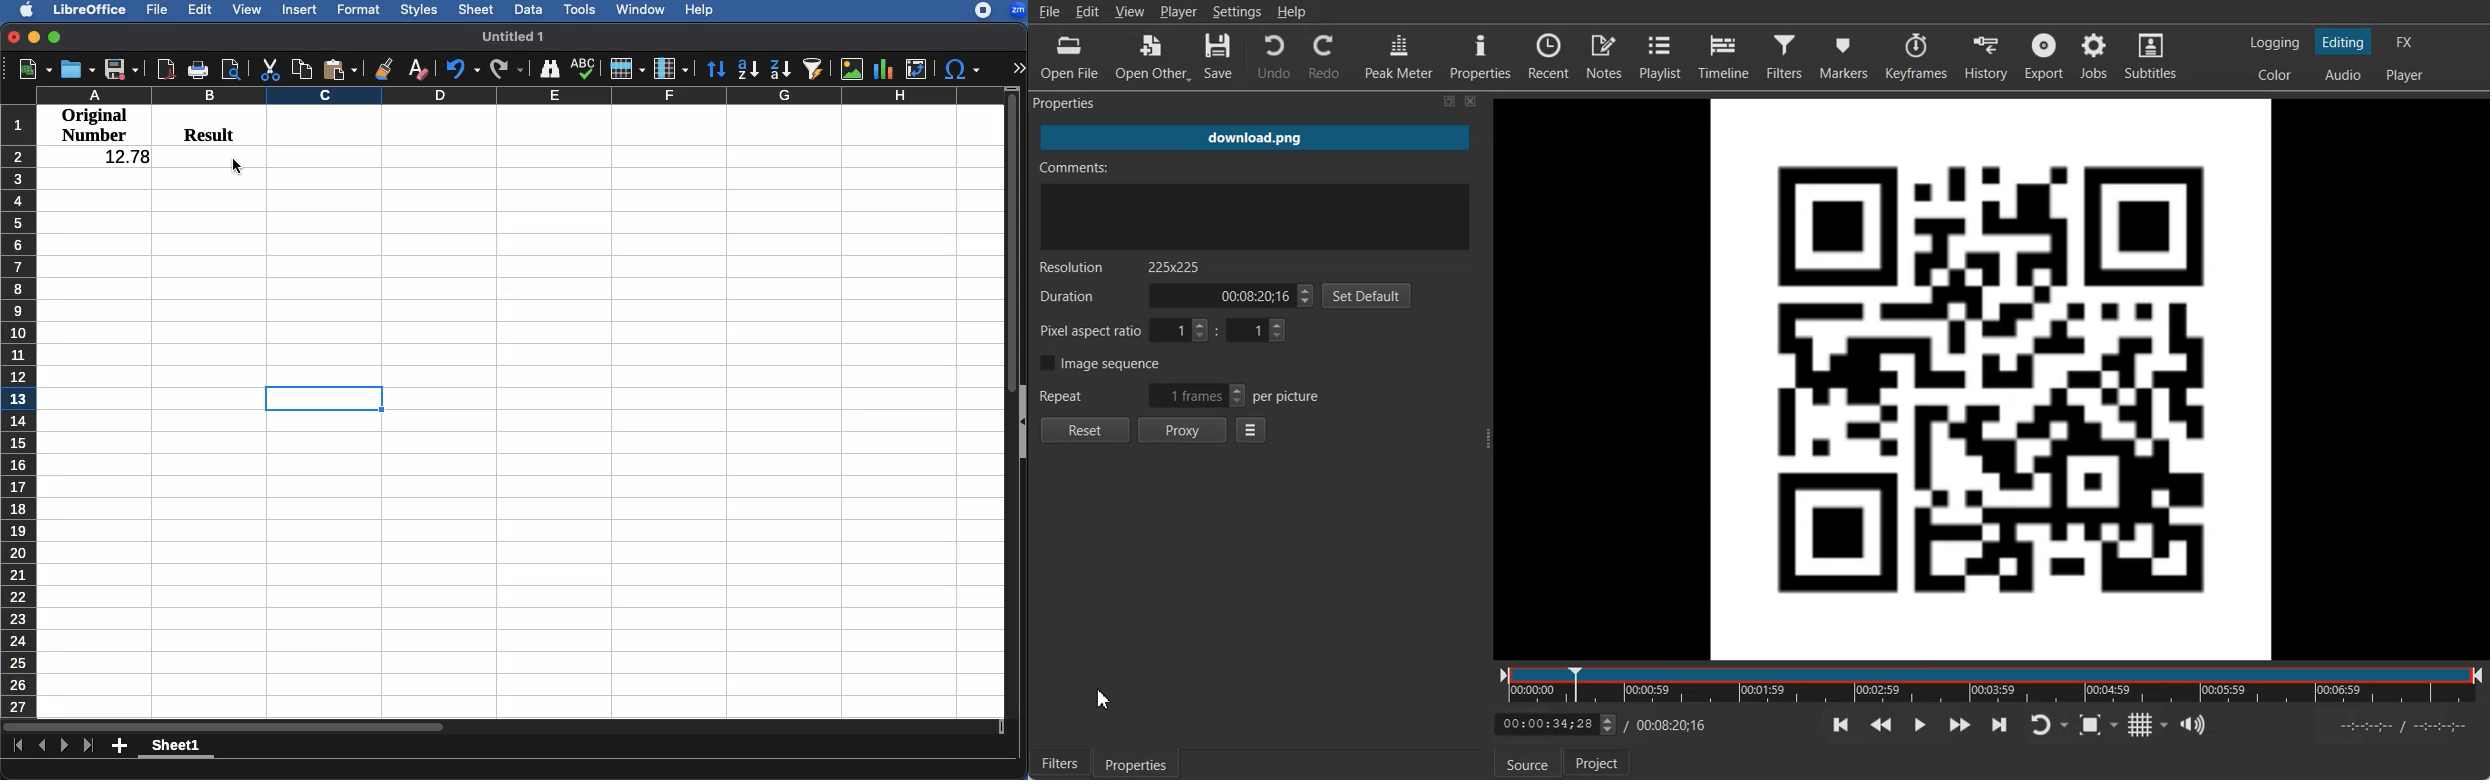 Image resolution: width=2492 pixels, height=784 pixels. I want to click on File Aspect ratio set default, so click(1992, 377).